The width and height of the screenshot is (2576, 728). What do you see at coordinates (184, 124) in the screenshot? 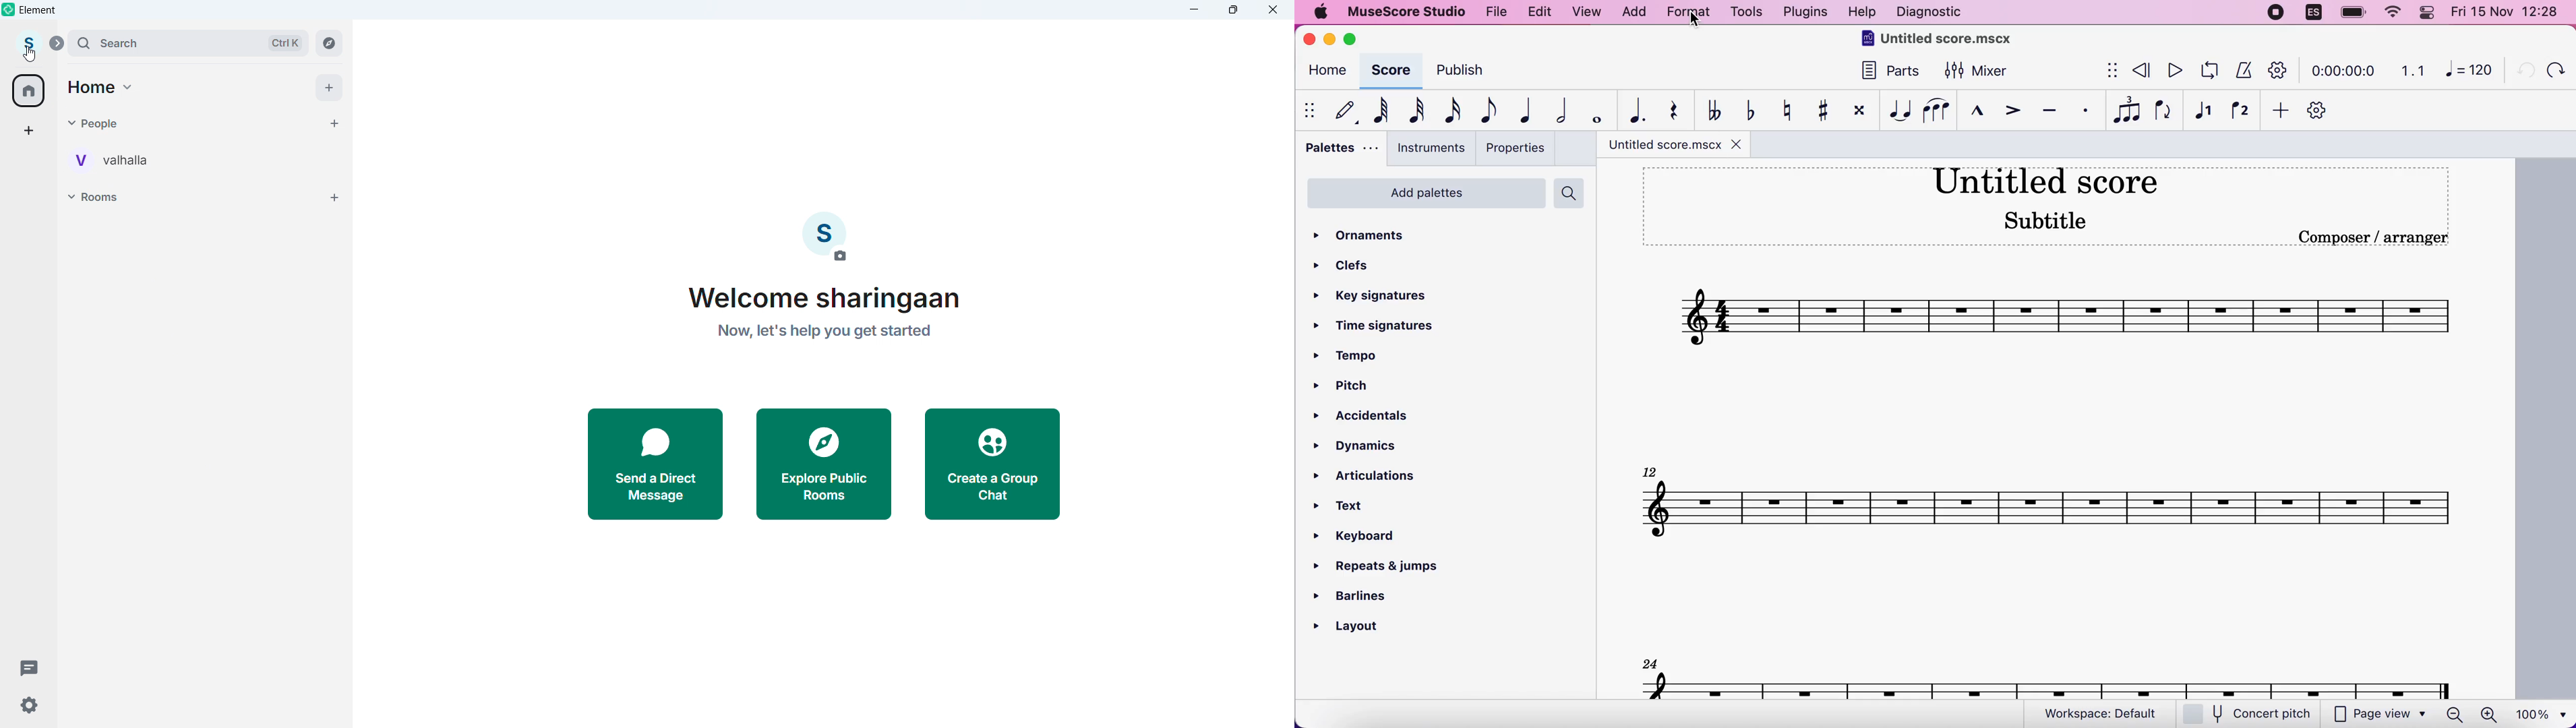
I see `people ` at bounding box center [184, 124].